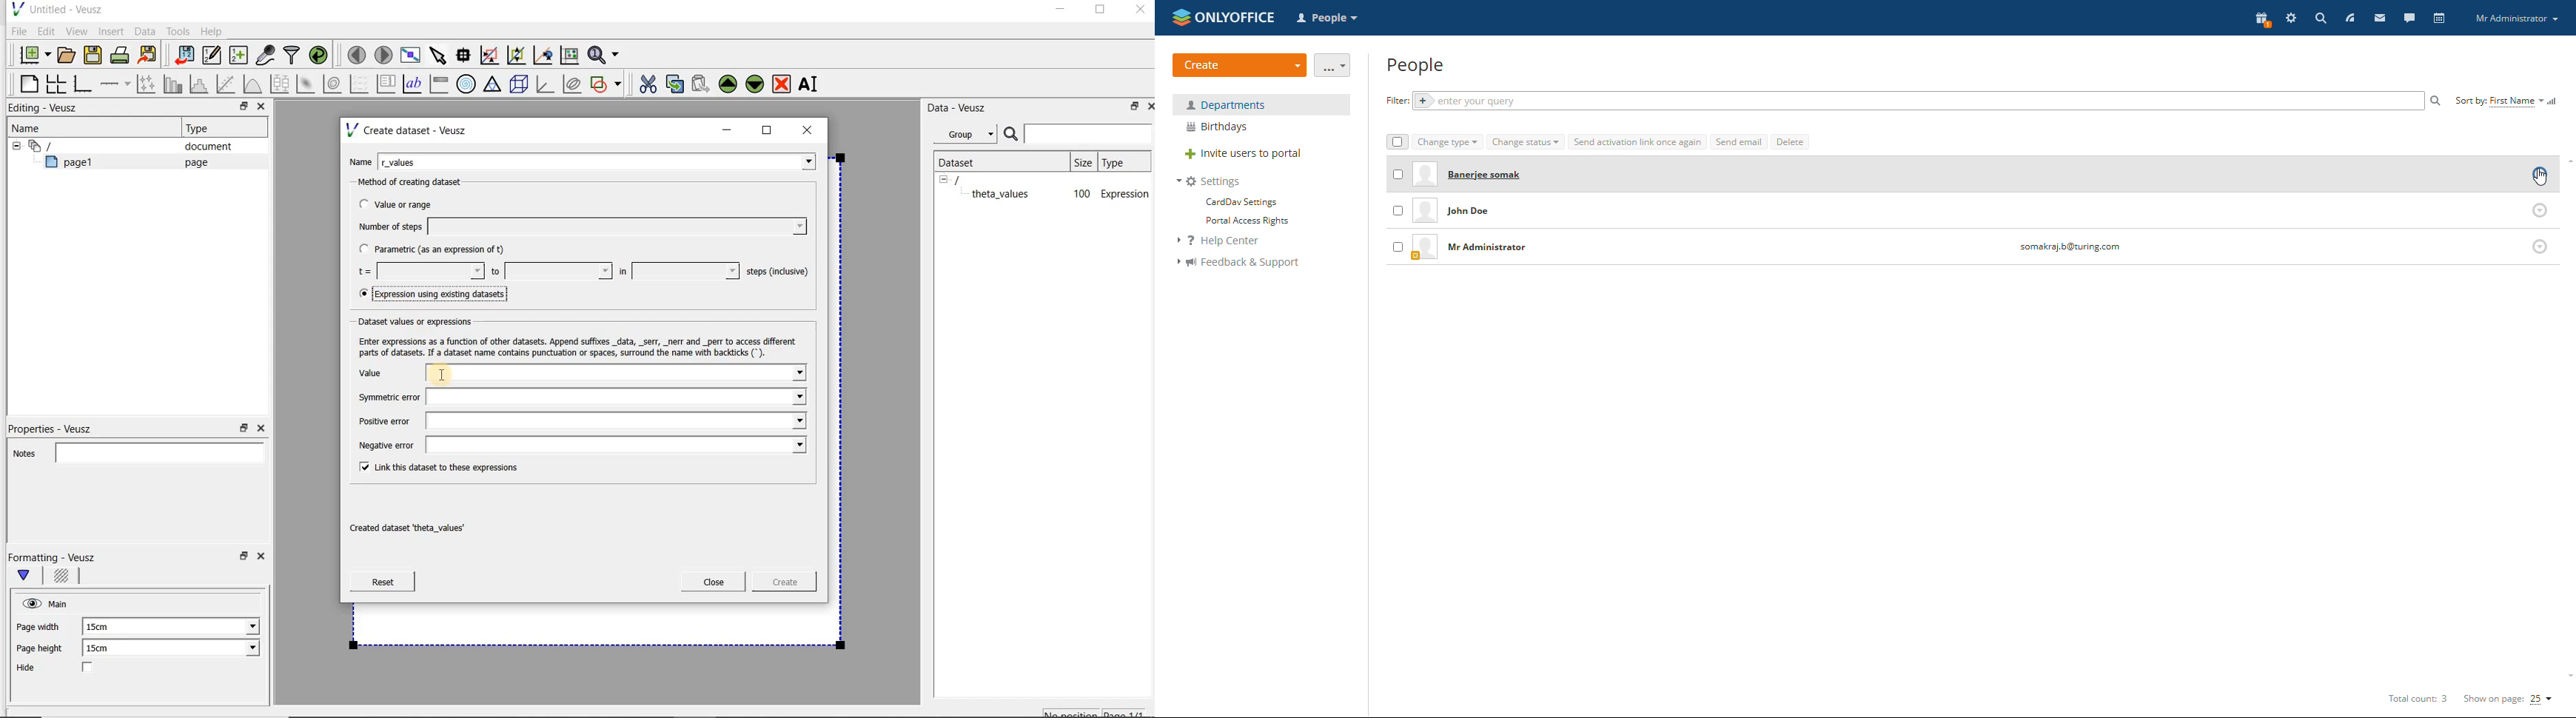  I want to click on enter your query, so click(1916, 101).